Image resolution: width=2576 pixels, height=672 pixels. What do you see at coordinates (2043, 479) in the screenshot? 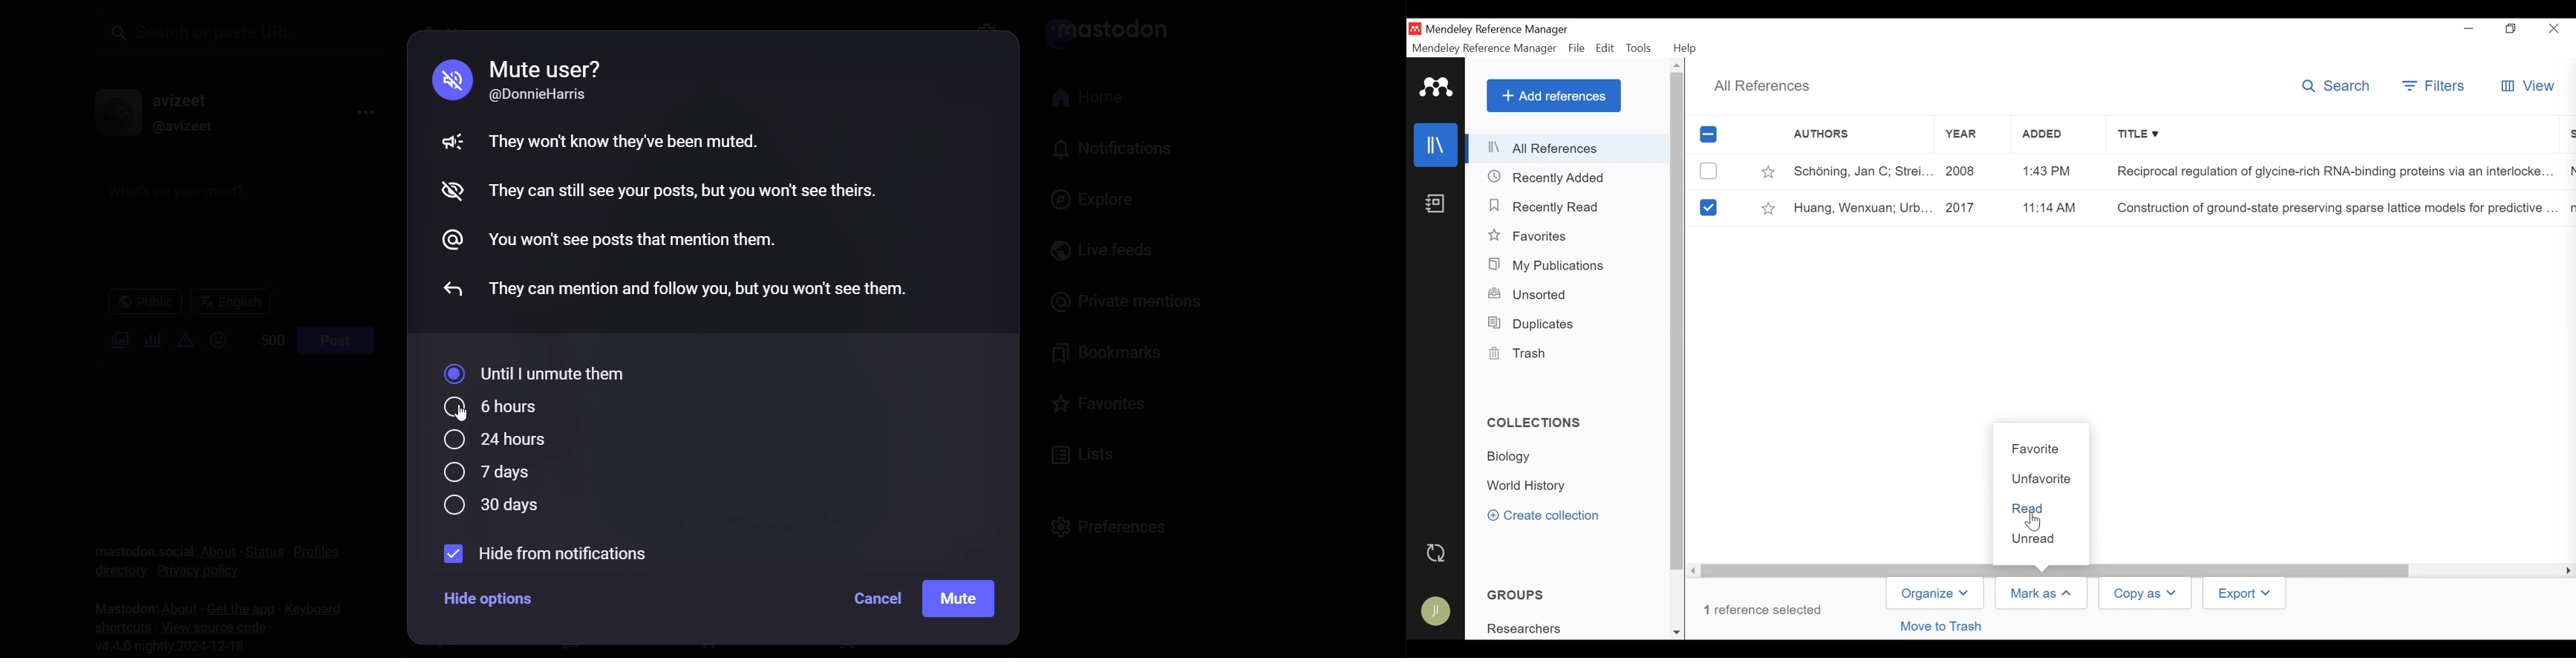
I see `Unfavorite` at bounding box center [2043, 479].